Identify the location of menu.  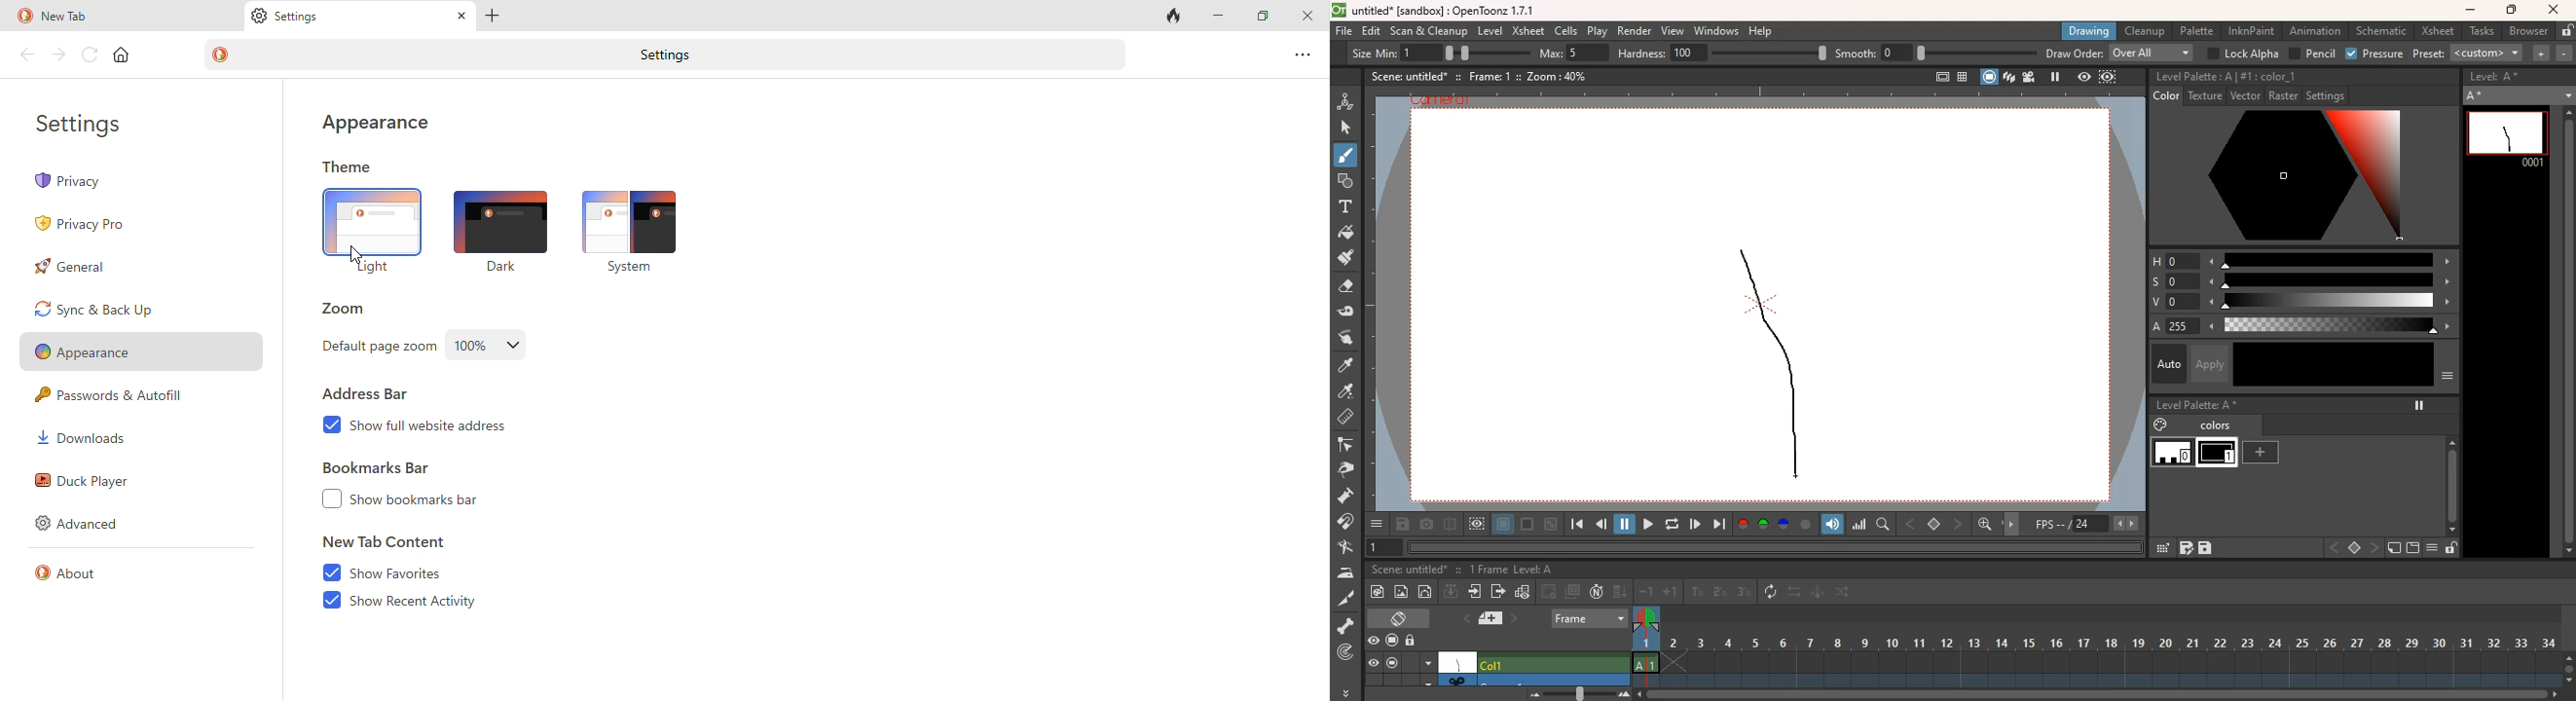
(1428, 662).